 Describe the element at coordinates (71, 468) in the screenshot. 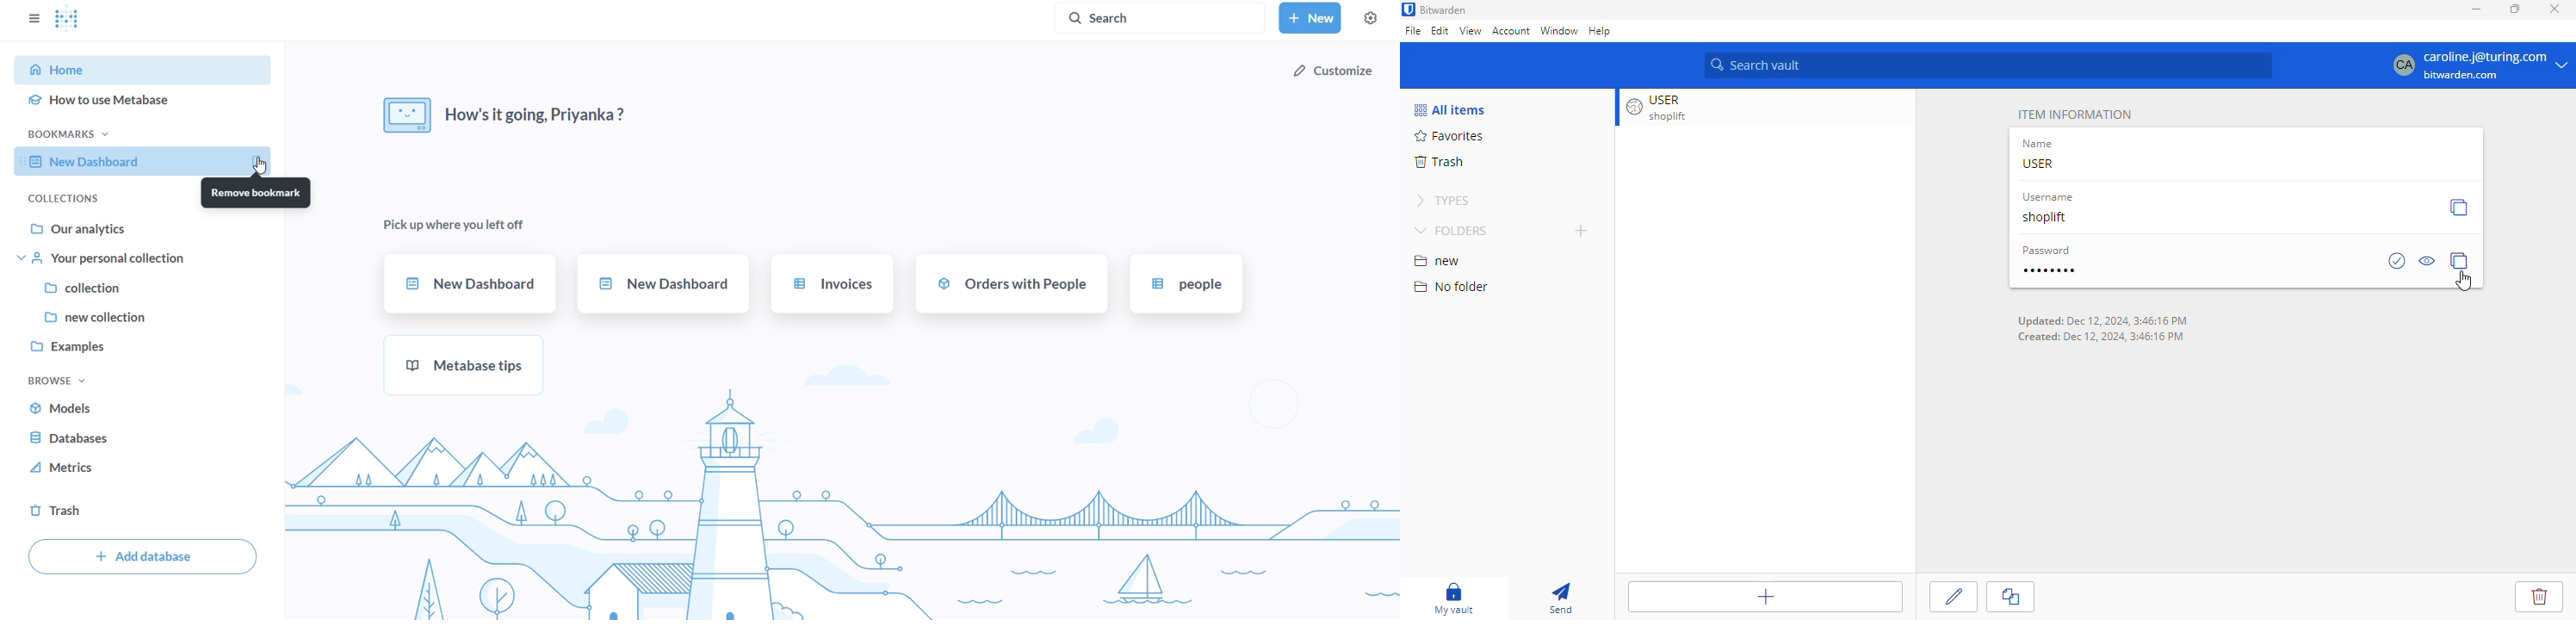

I see `metrics` at that location.